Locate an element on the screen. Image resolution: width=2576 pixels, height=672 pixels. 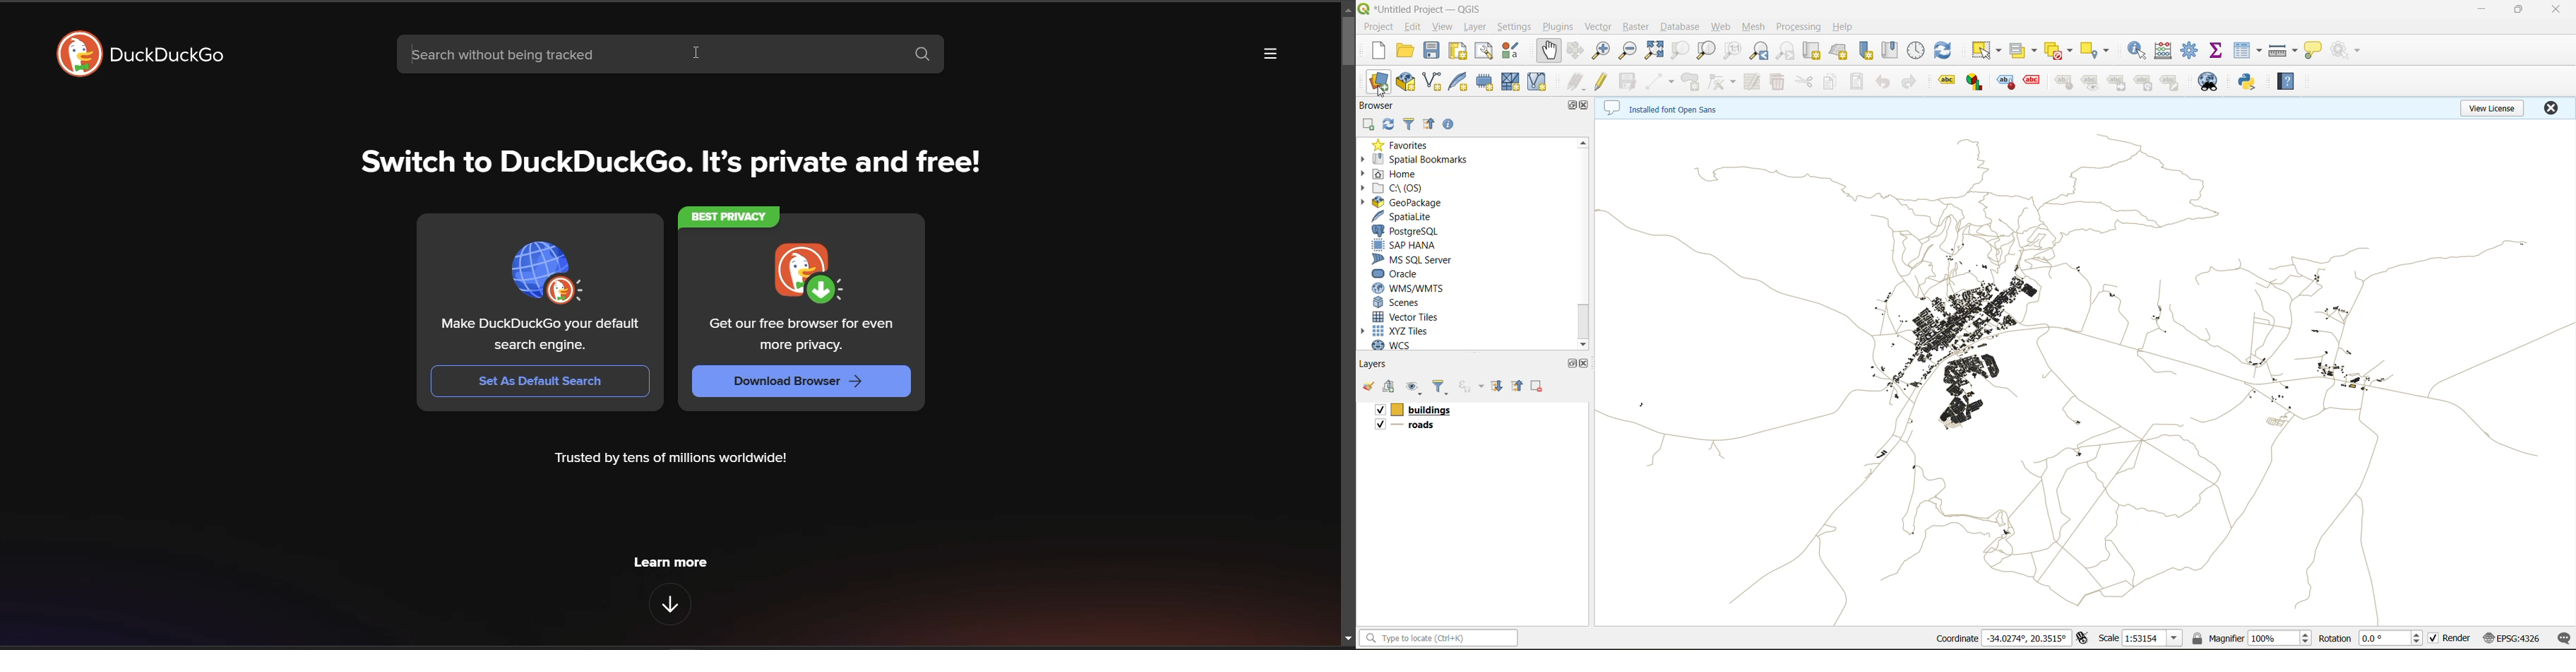
log messages is located at coordinates (2565, 639).